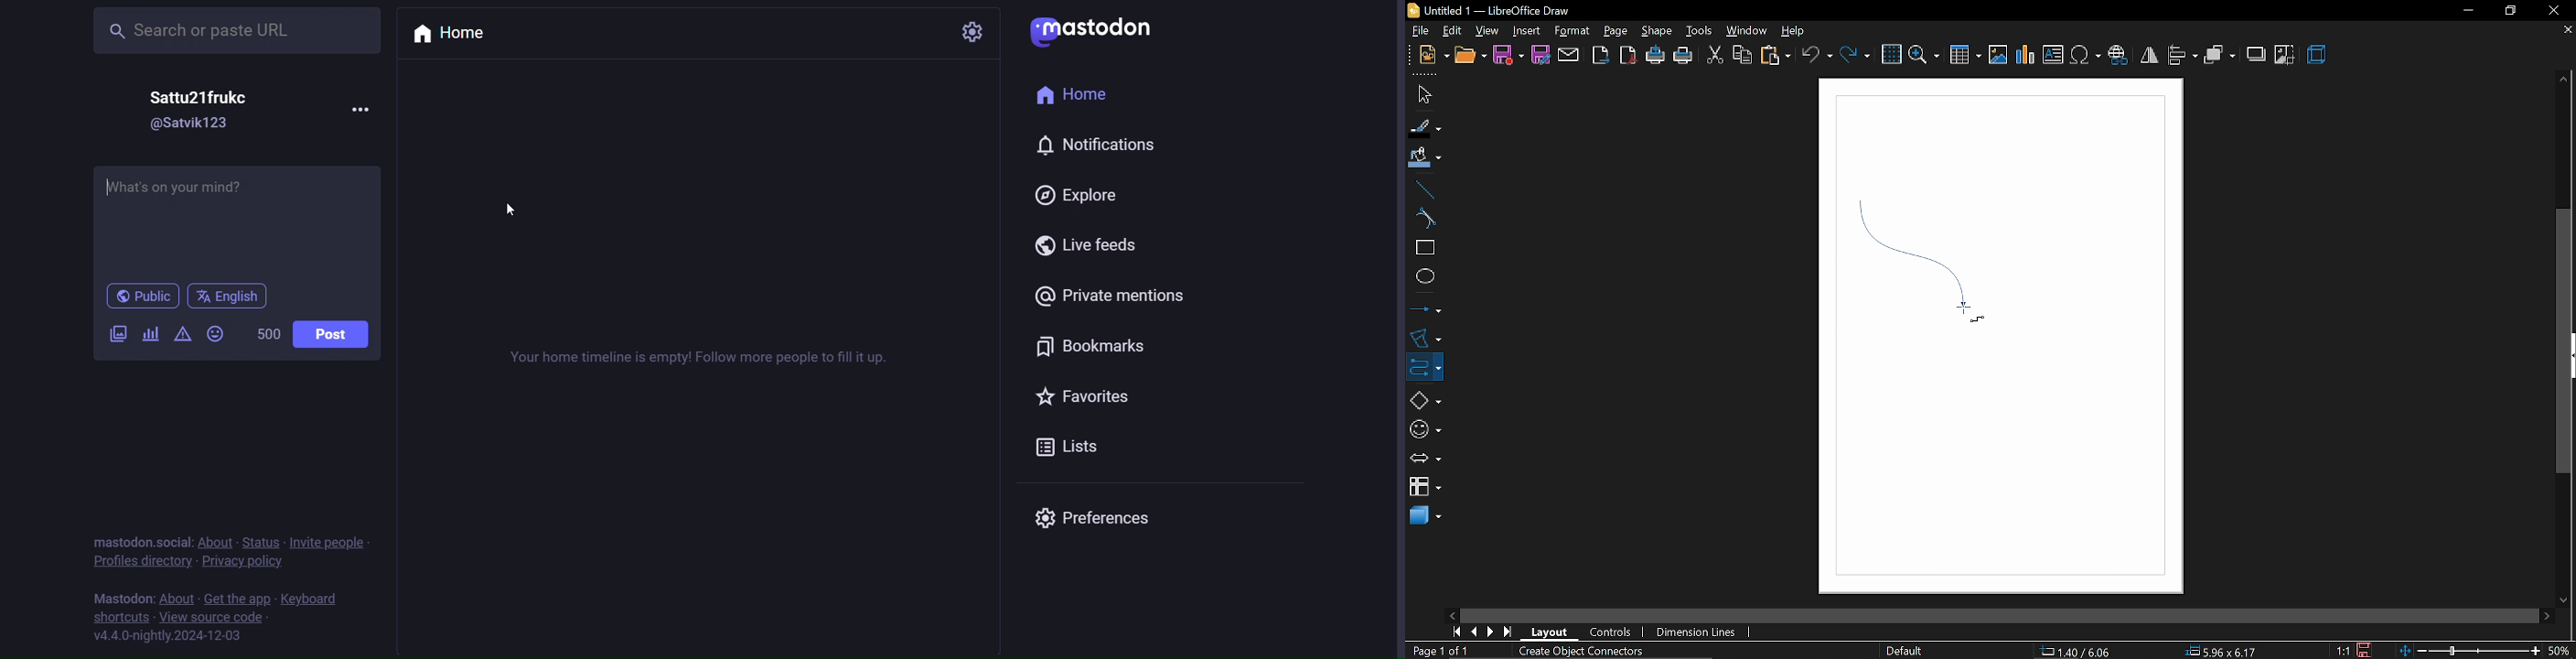  I want to click on Insert image, so click(1999, 56).